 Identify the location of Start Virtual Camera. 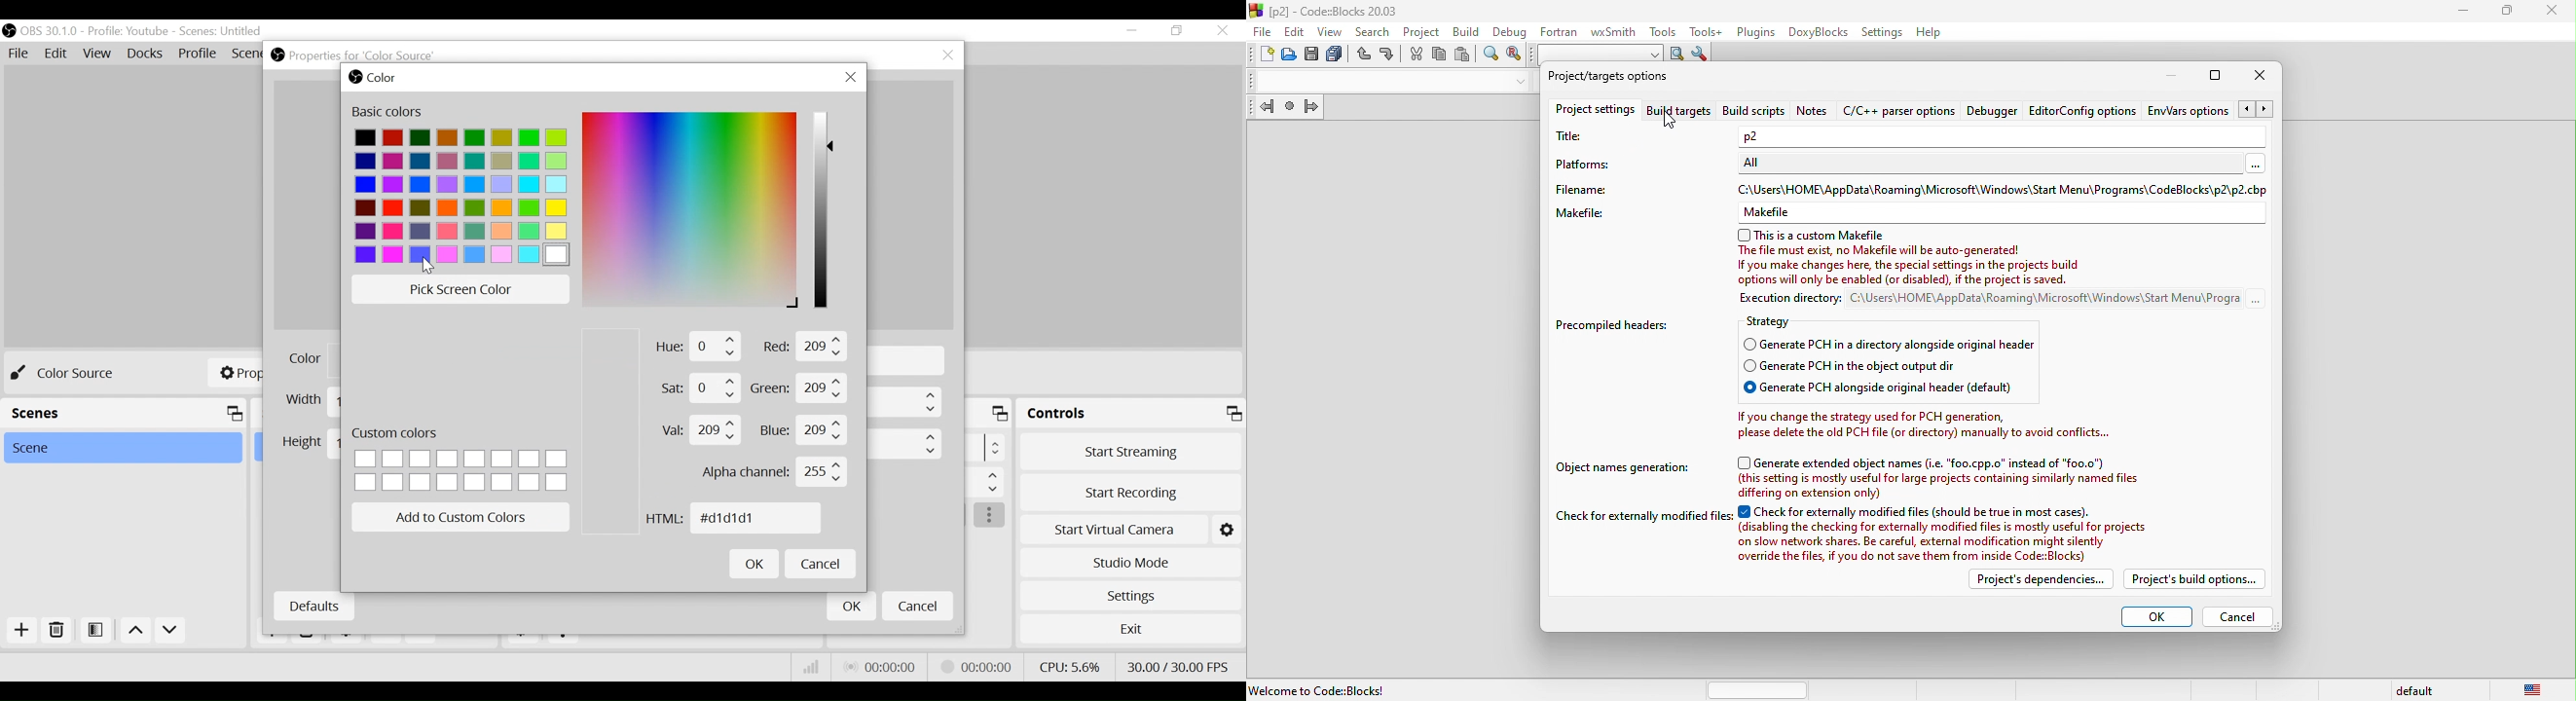
(1131, 530).